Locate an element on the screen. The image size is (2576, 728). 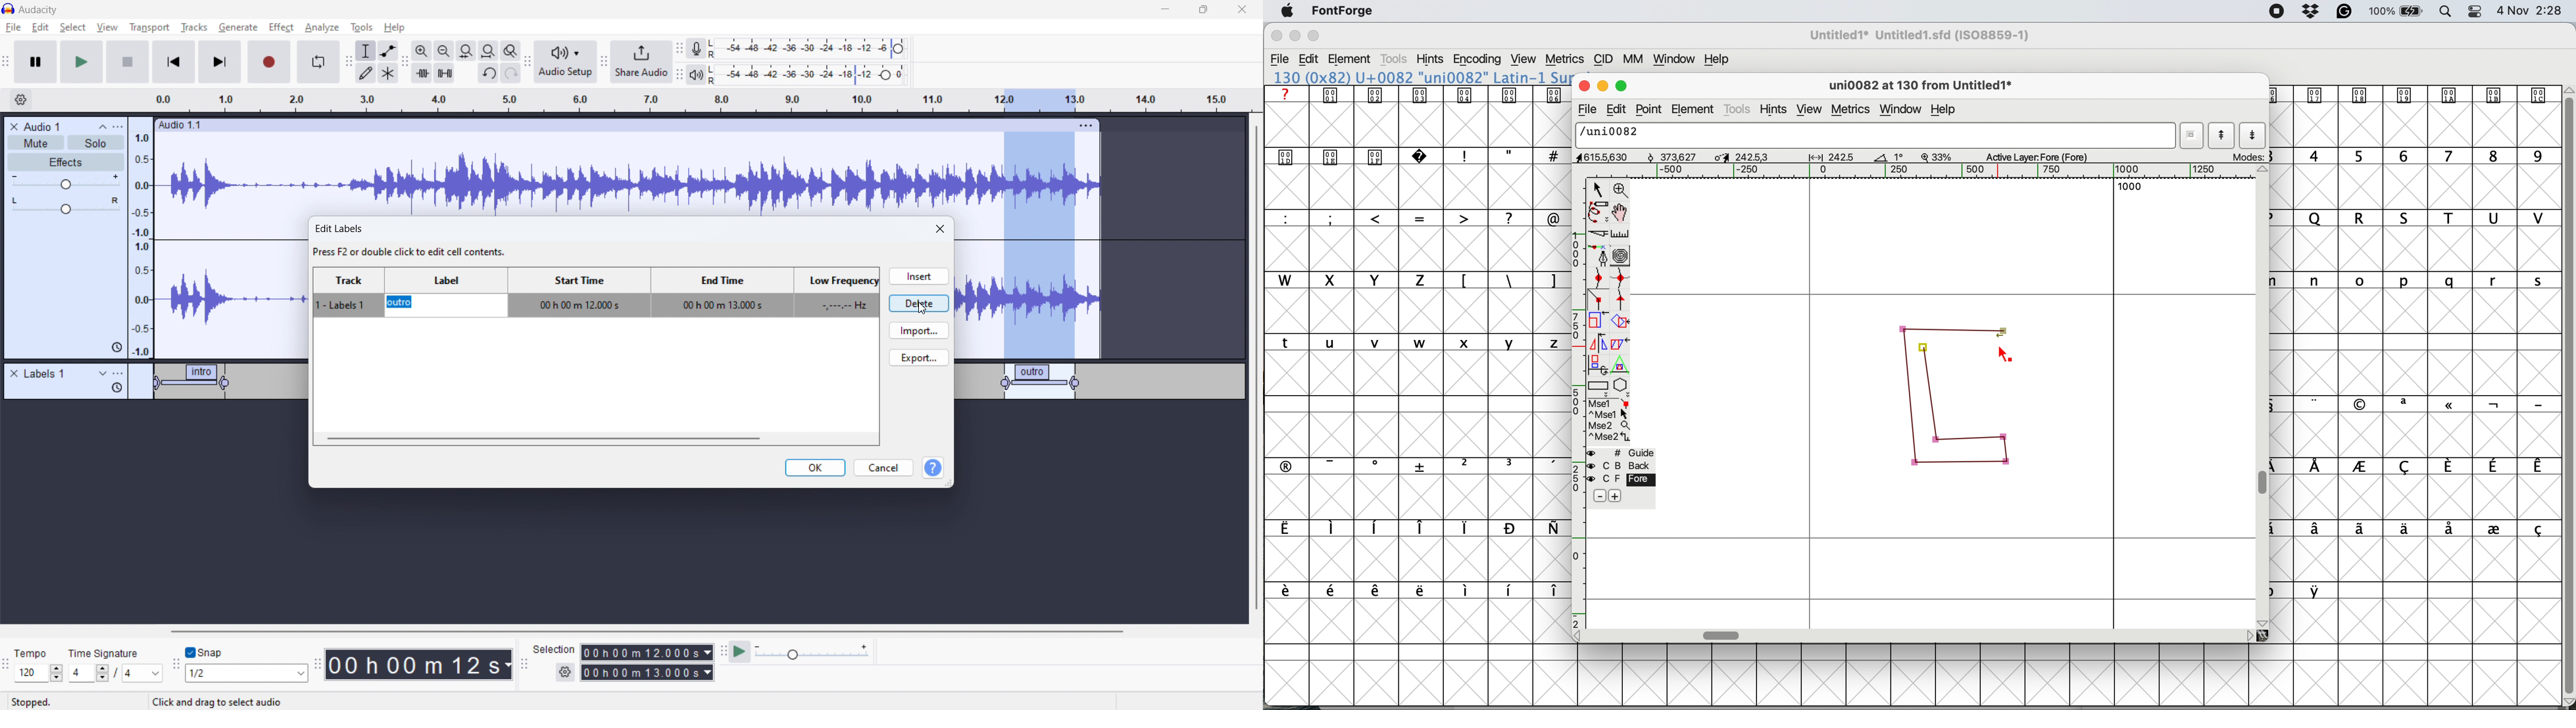
toggle snap is located at coordinates (205, 653).